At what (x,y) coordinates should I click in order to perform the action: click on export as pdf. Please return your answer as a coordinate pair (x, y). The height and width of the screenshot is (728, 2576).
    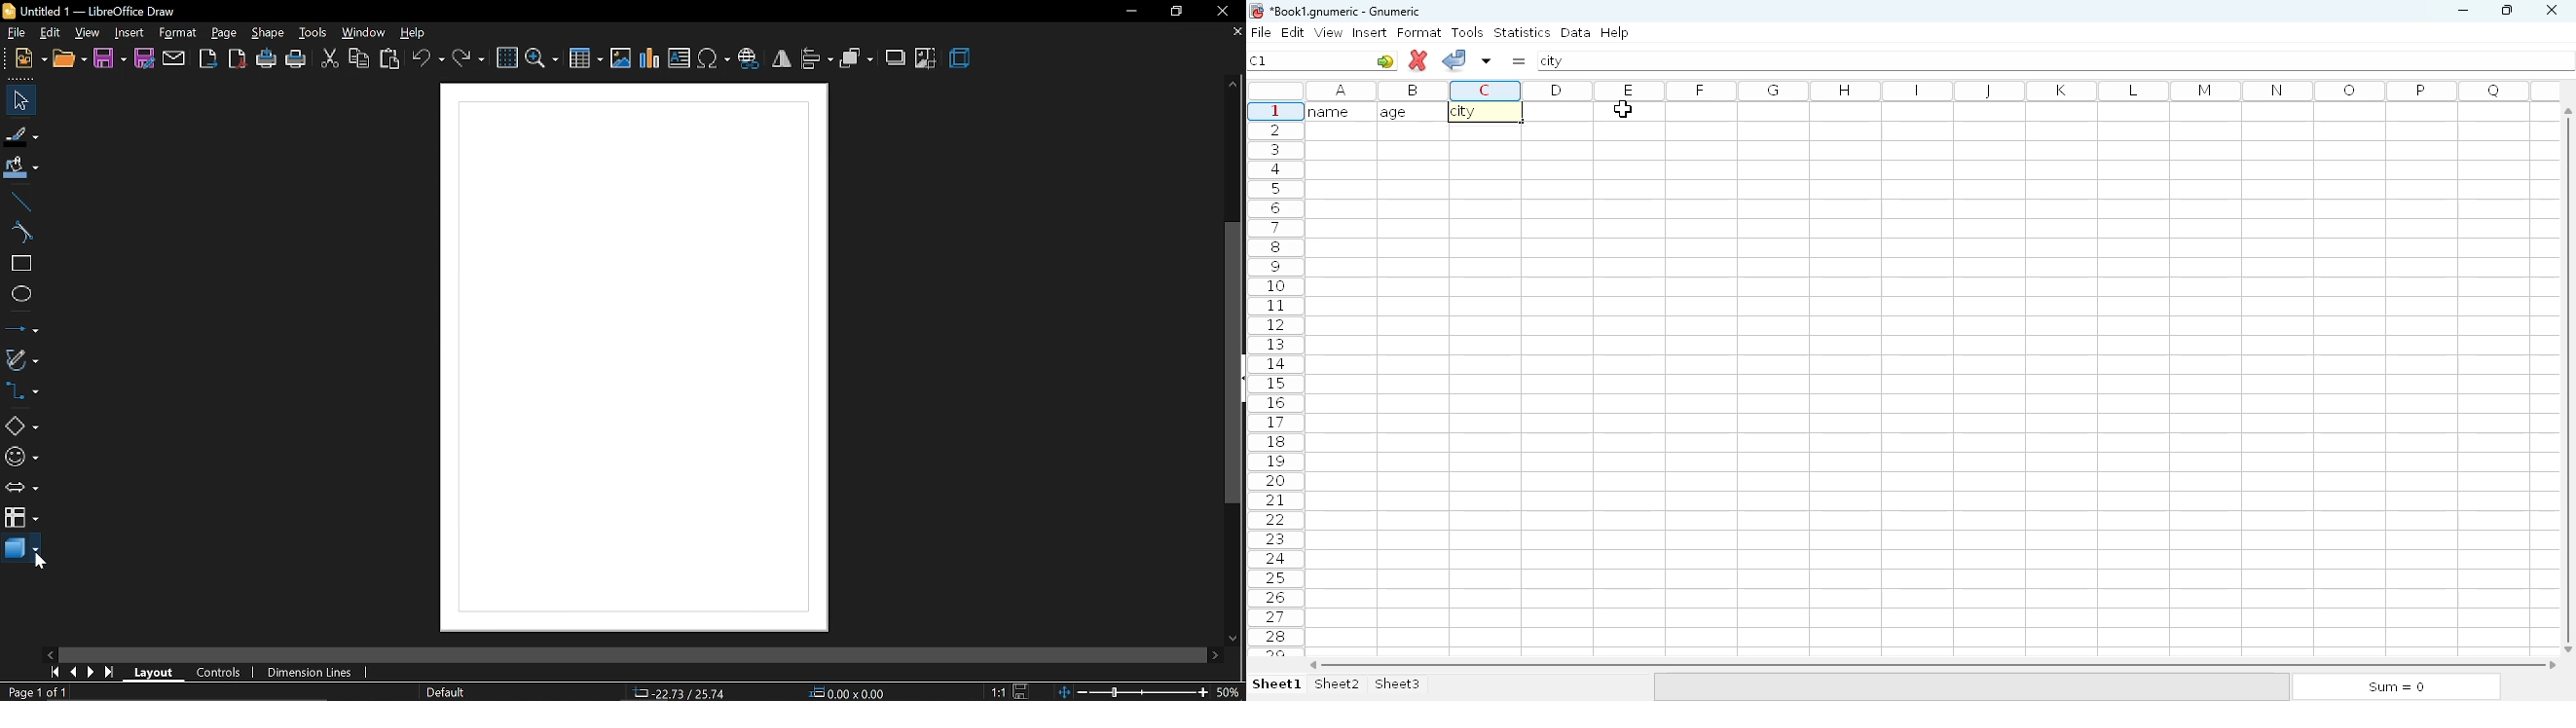
    Looking at the image, I should click on (237, 59).